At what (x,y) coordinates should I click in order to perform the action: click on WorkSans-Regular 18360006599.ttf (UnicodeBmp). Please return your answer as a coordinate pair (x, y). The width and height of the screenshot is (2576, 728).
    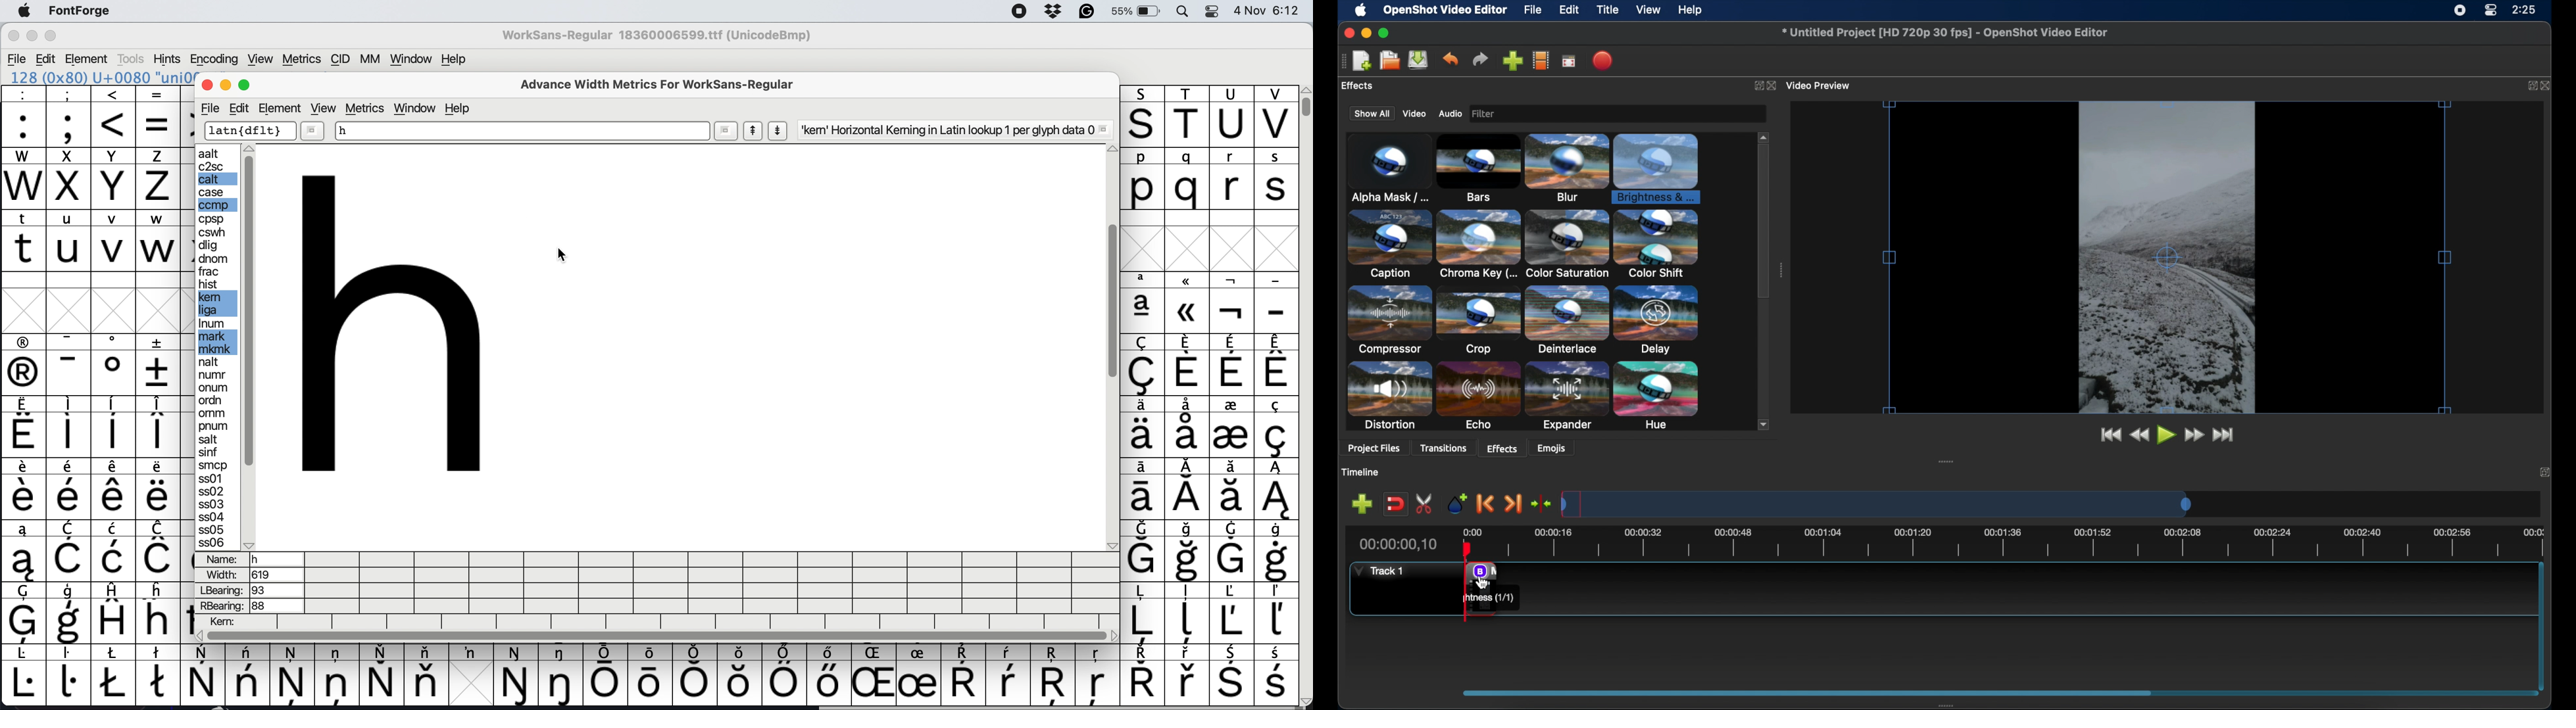
    Looking at the image, I should click on (657, 36).